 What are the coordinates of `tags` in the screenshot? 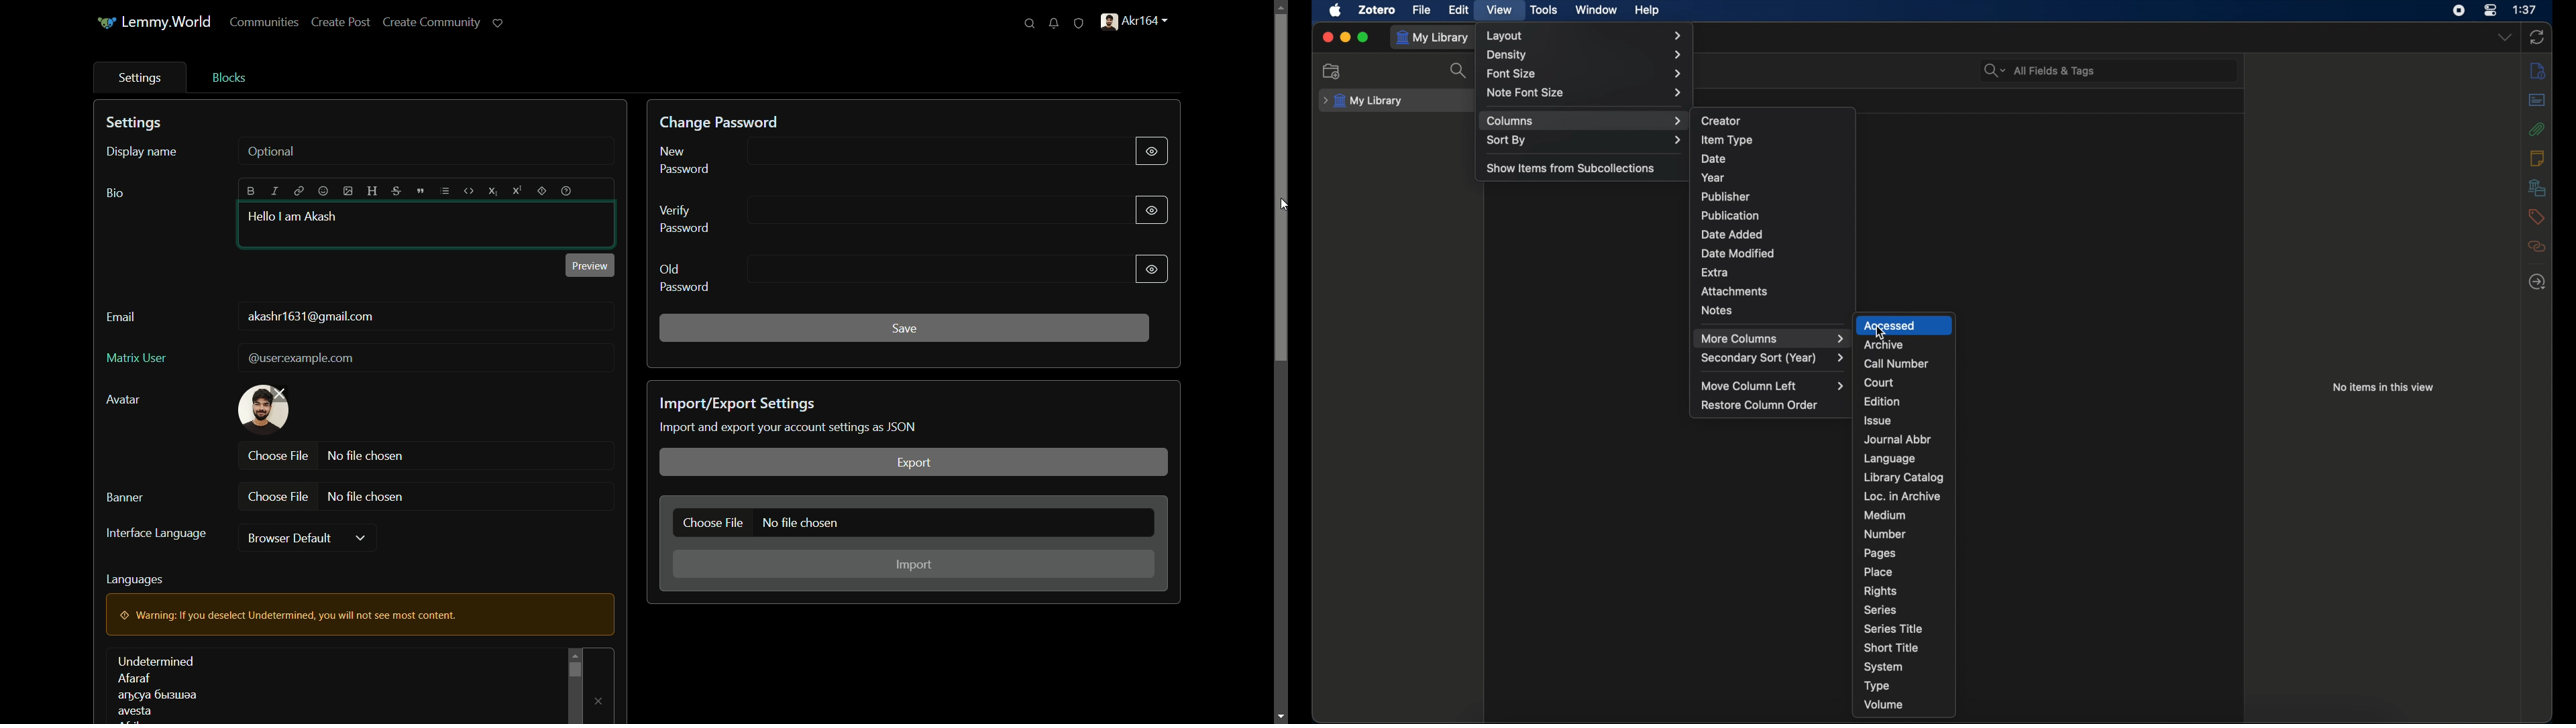 It's located at (2536, 217).